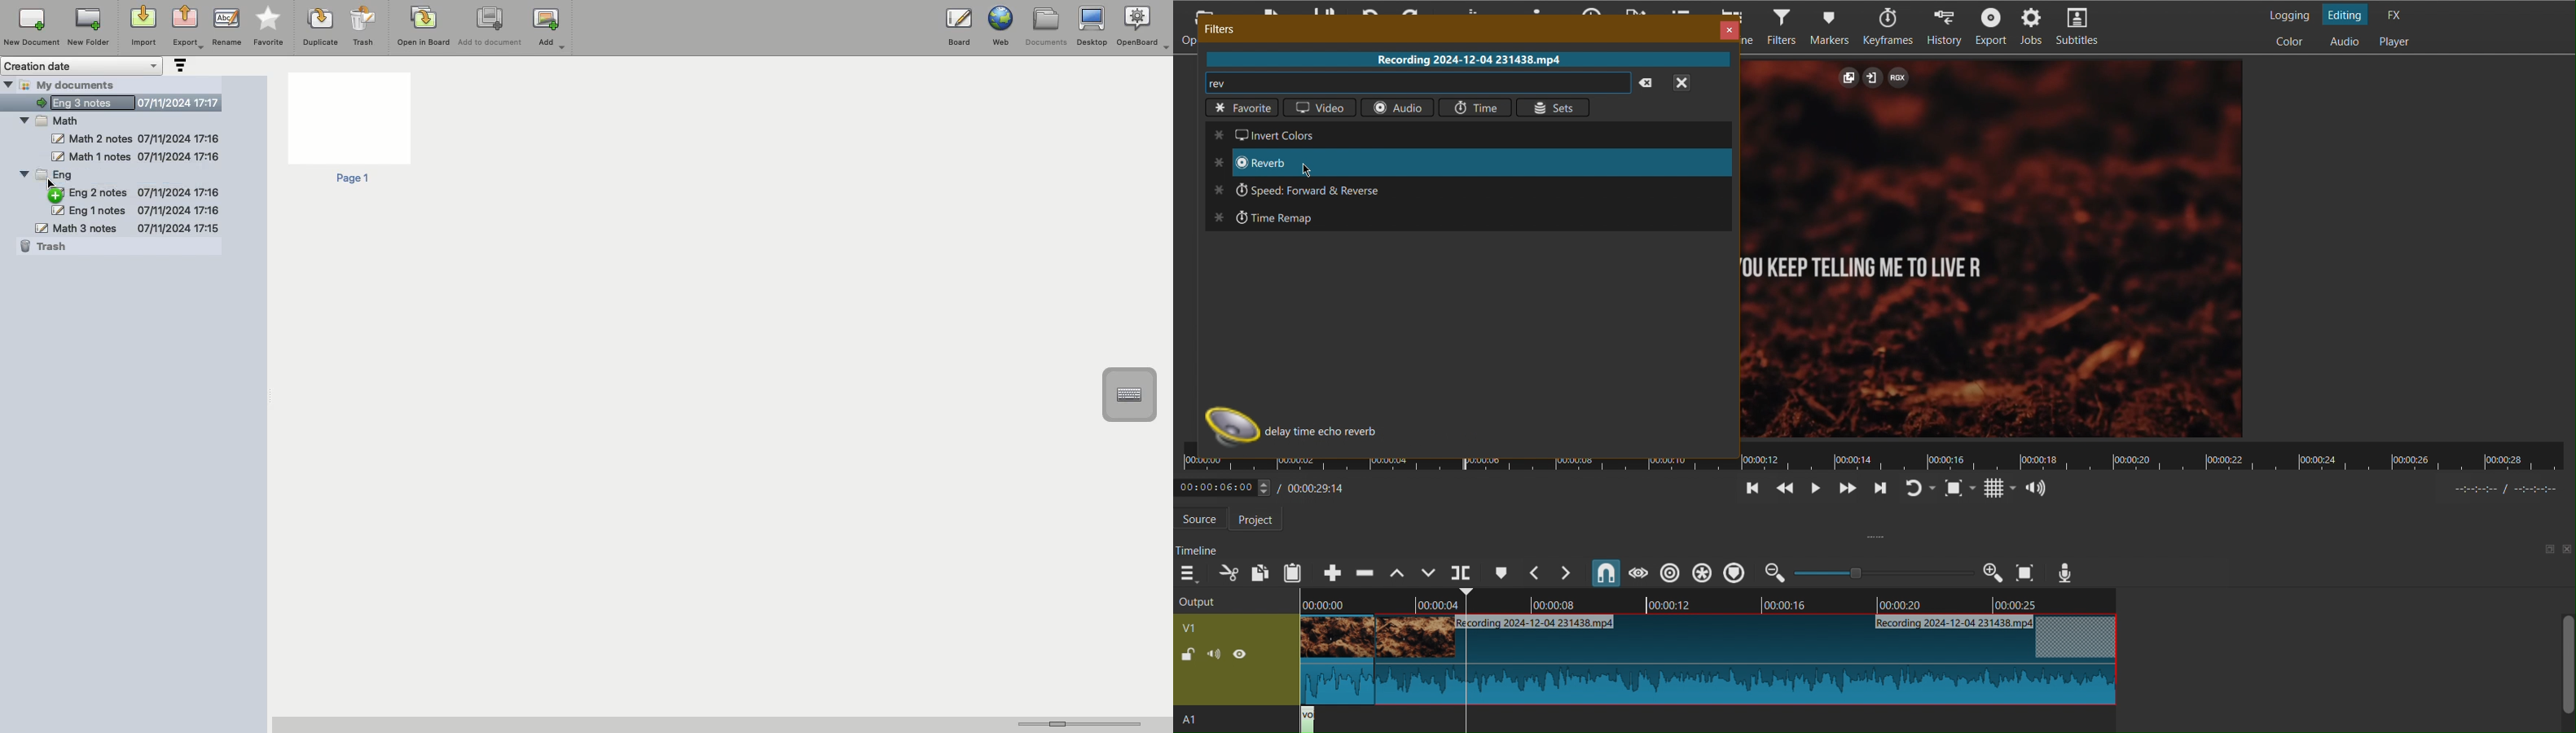 Image resolution: width=2576 pixels, height=756 pixels. I want to click on History, so click(1945, 26).